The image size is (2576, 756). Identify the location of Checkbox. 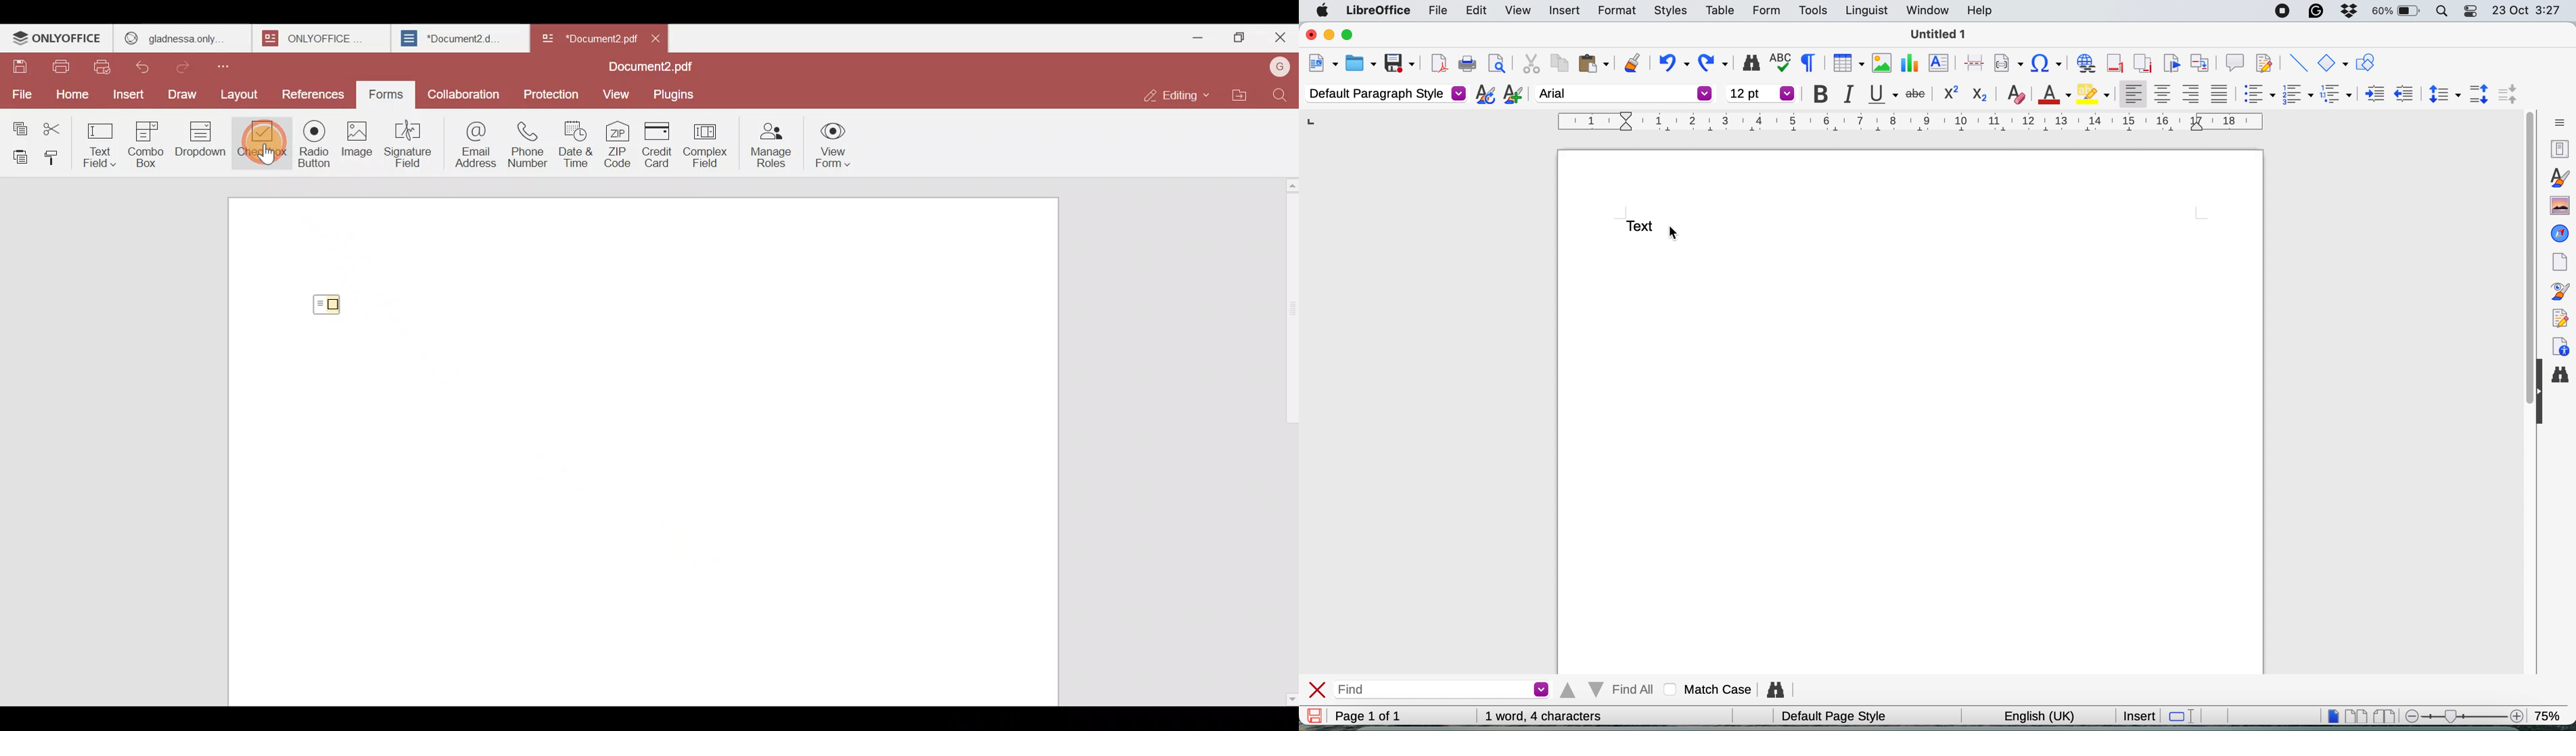
(329, 309).